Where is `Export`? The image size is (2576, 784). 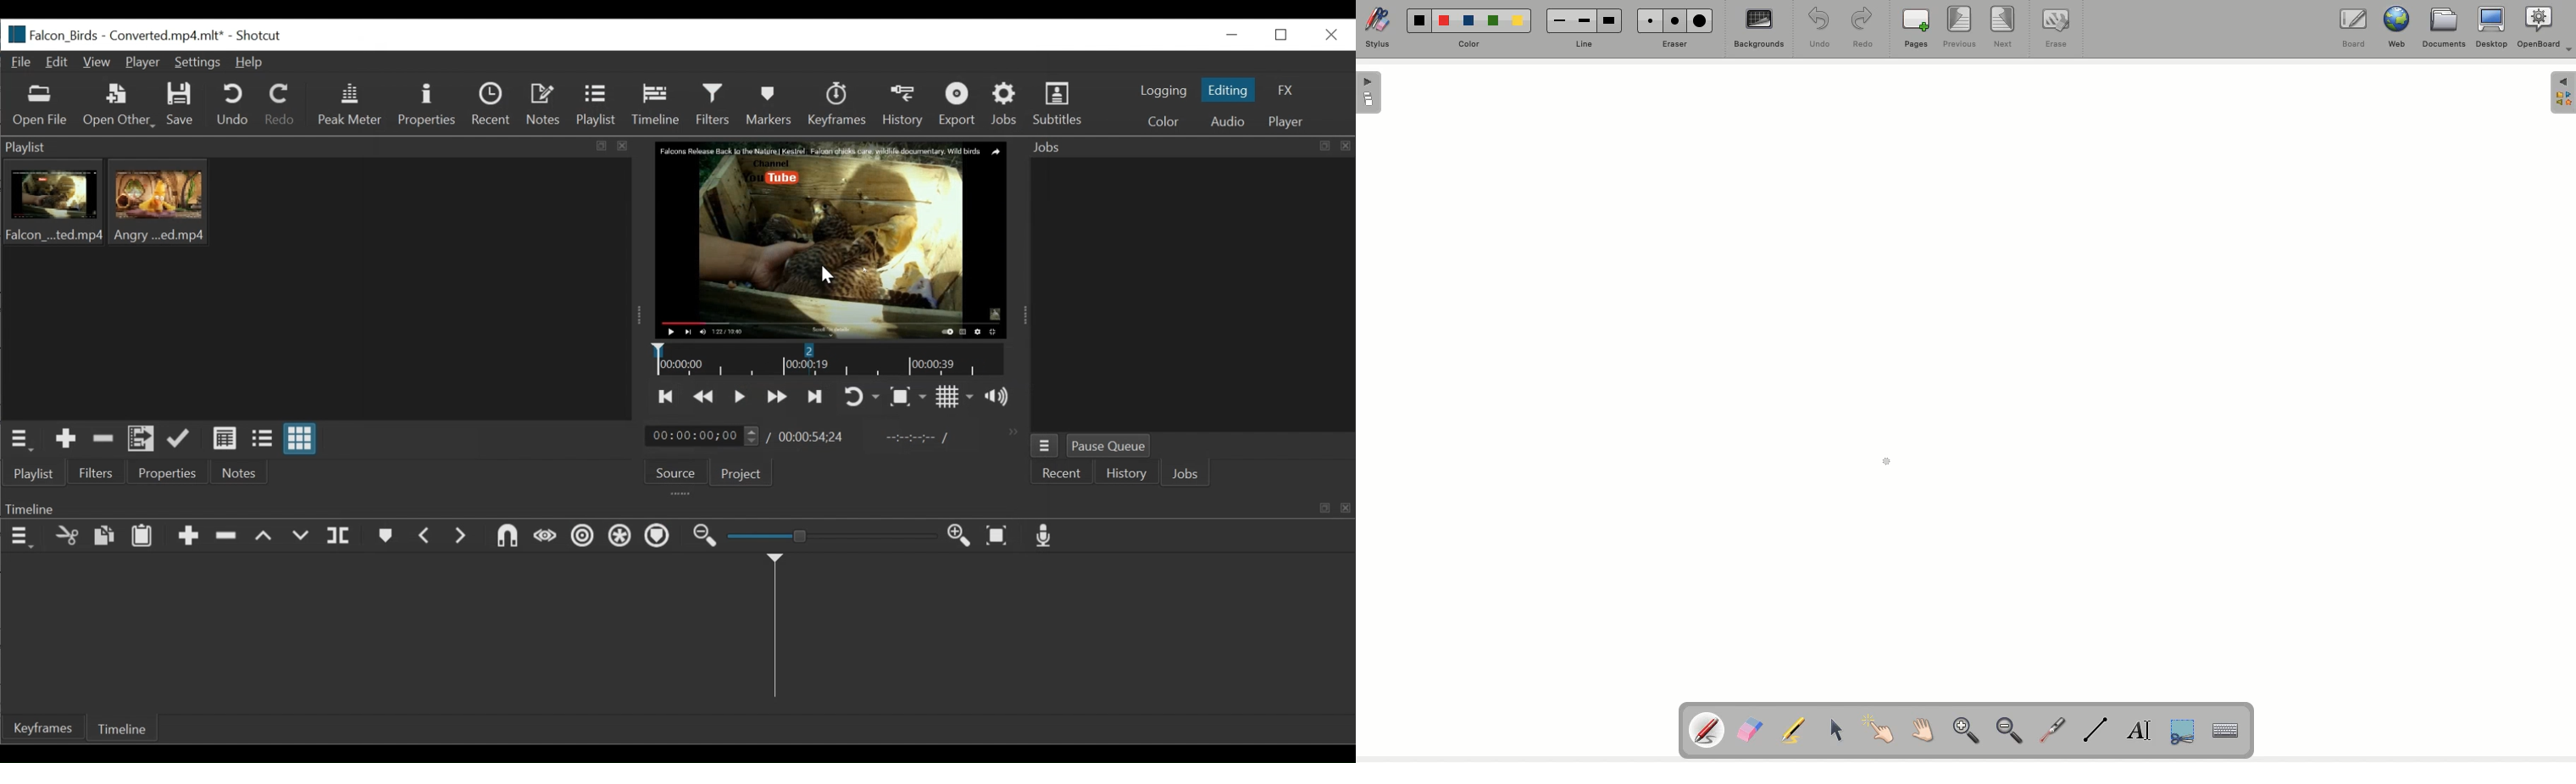
Export is located at coordinates (960, 105).